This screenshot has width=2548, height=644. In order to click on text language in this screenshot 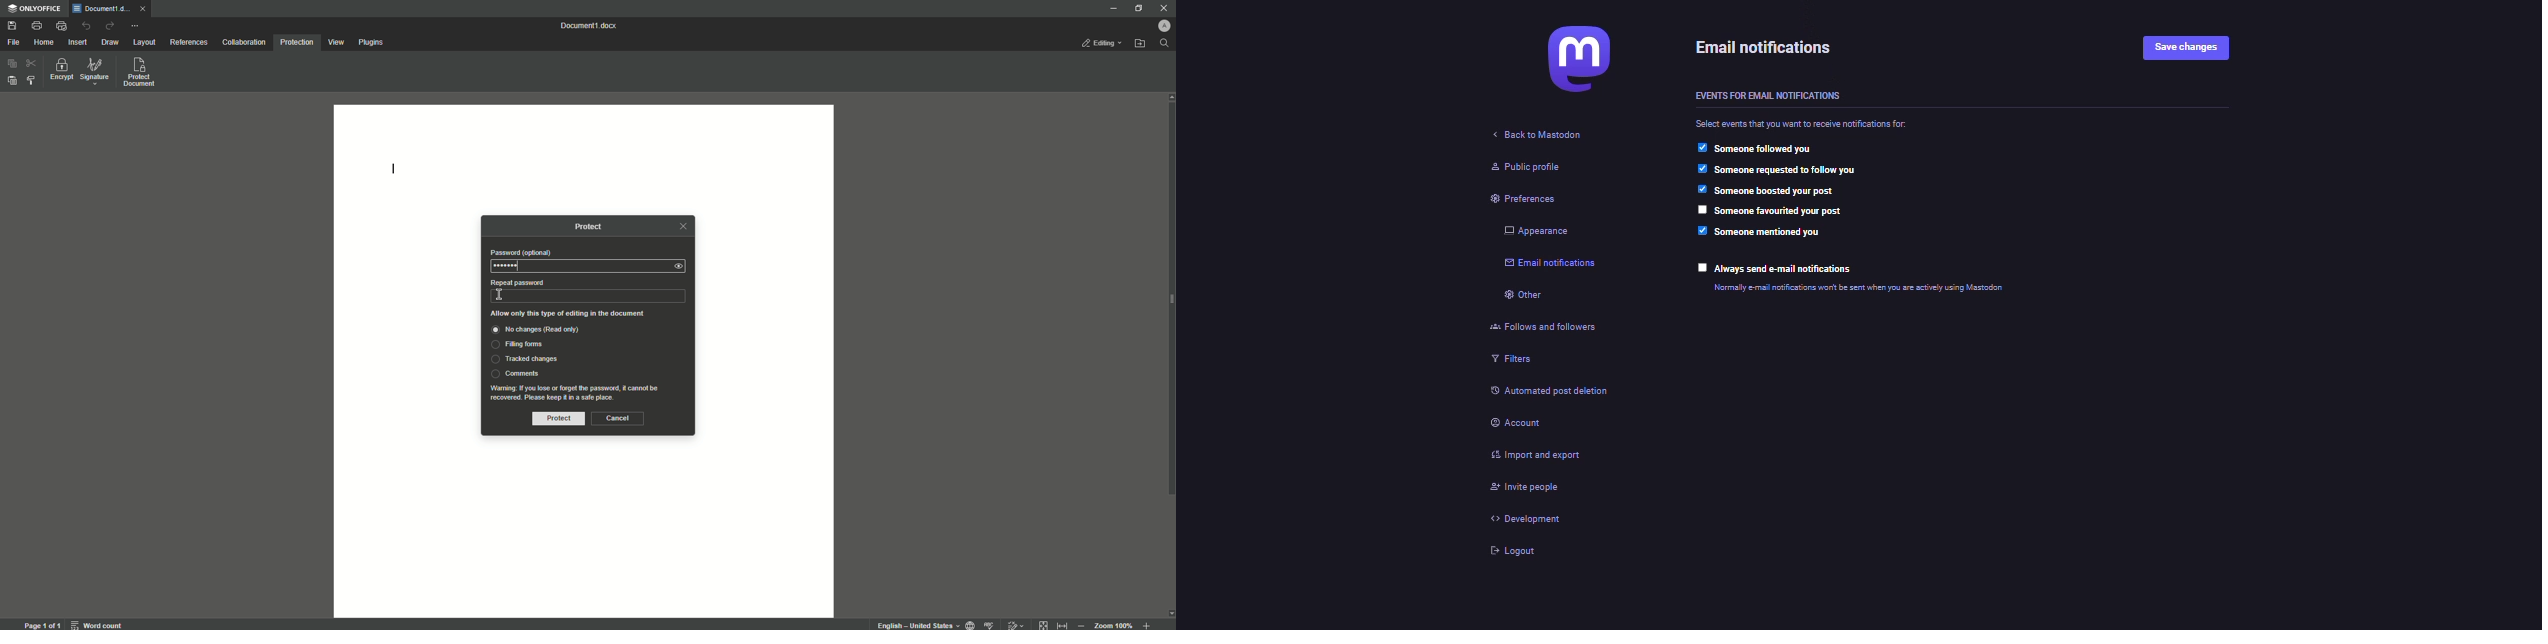, I will do `click(917, 625)`.